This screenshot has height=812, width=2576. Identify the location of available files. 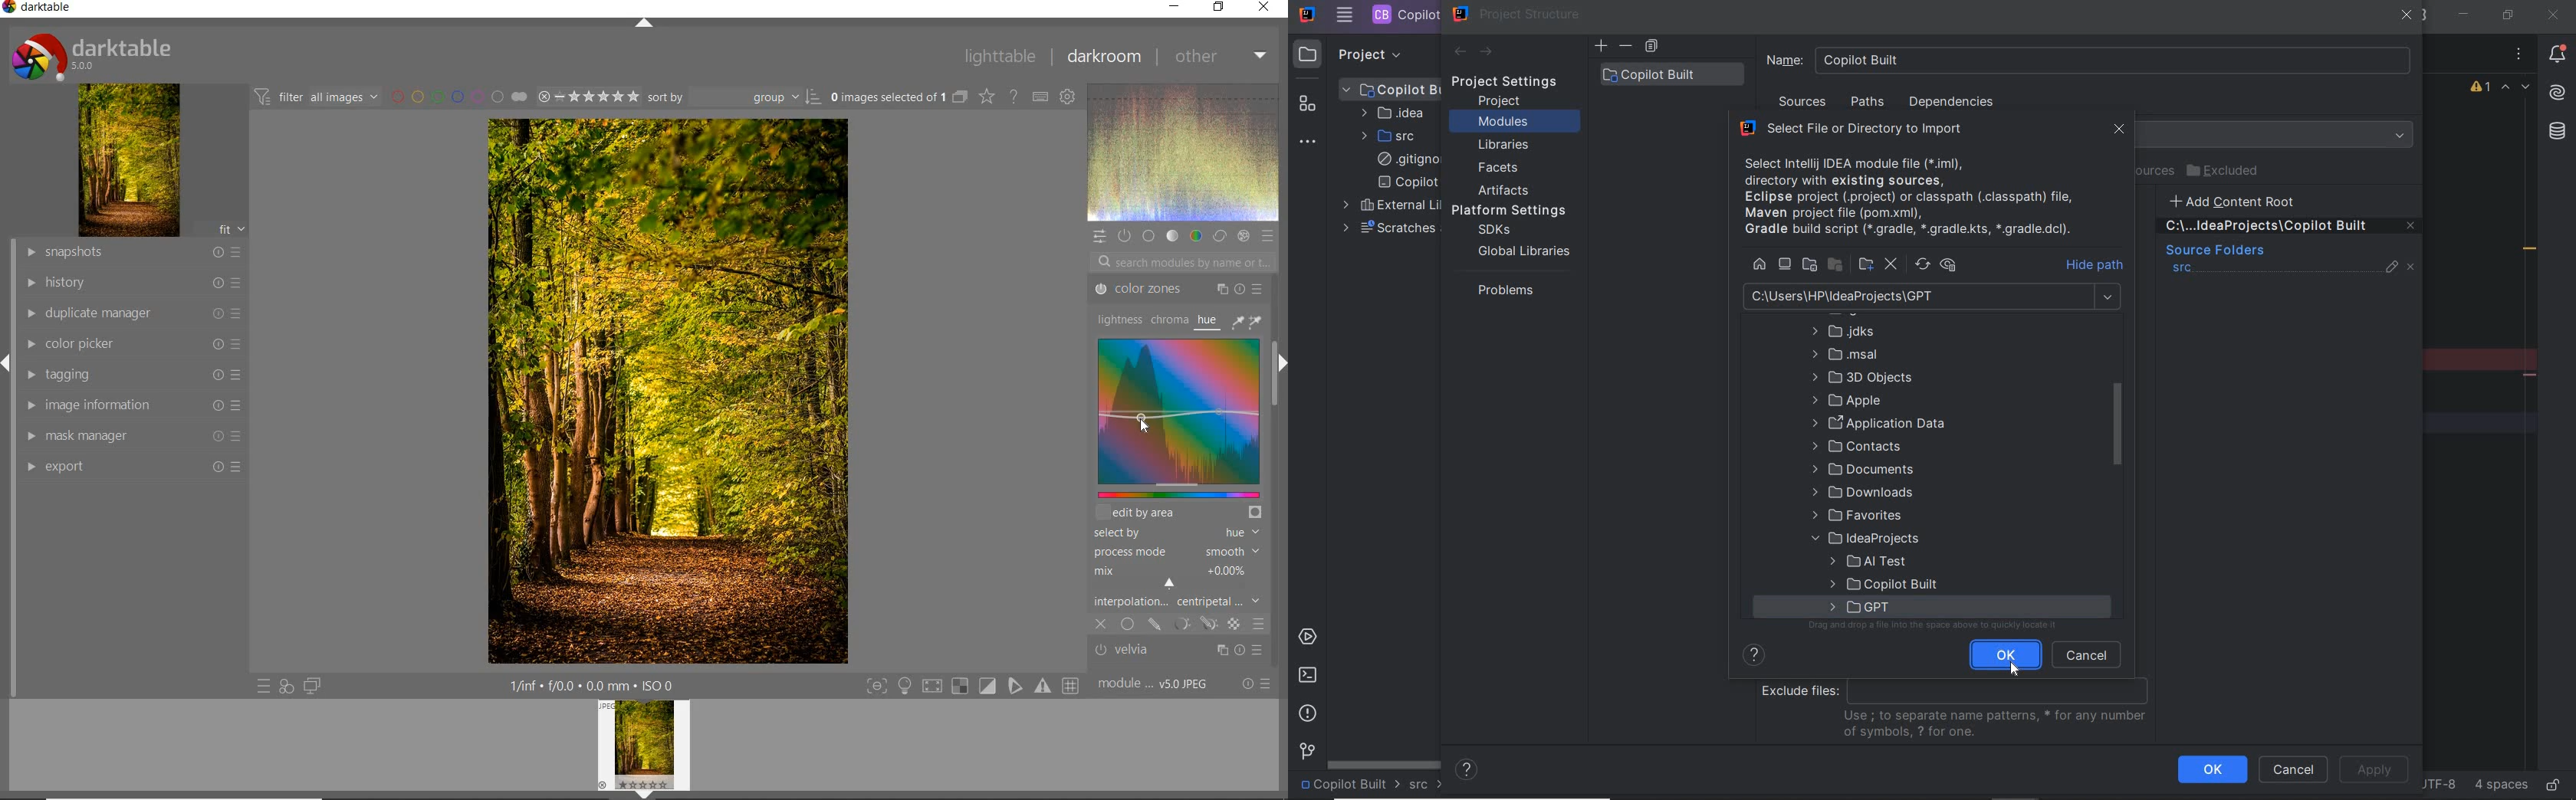
(1920, 195).